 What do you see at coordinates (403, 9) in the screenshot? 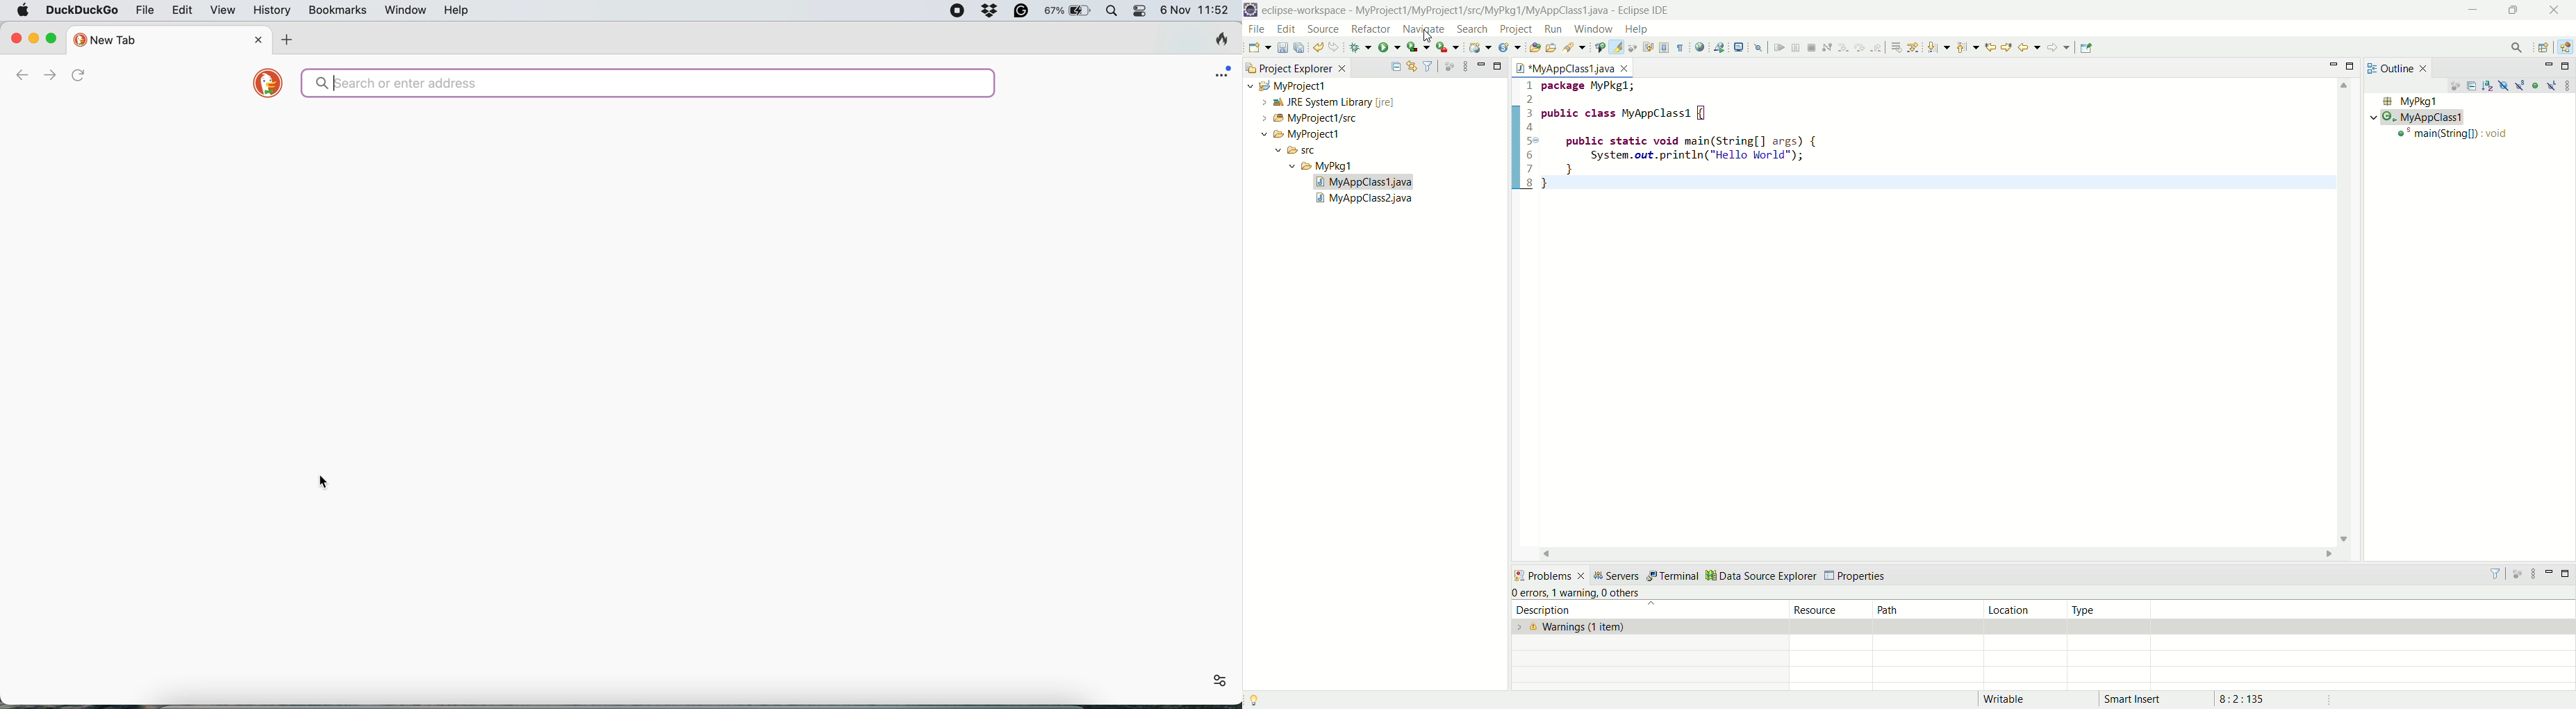
I see `window` at bounding box center [403, 9].